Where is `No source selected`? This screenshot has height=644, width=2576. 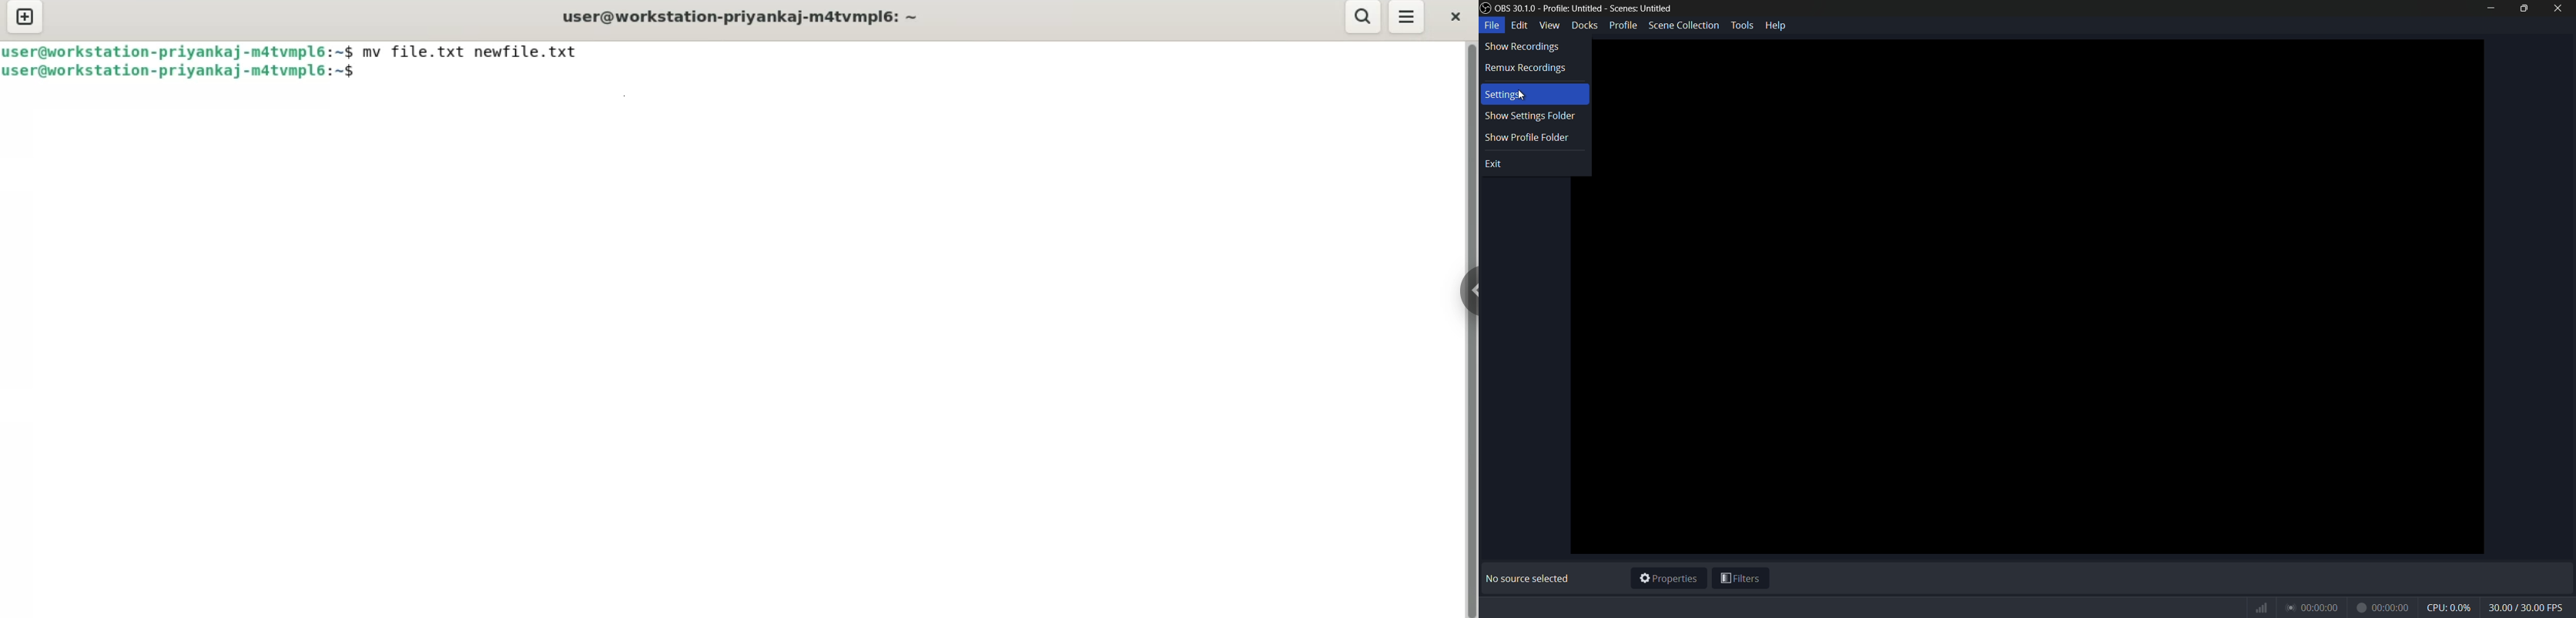
No source selected is located at coordinates (1531, 579).